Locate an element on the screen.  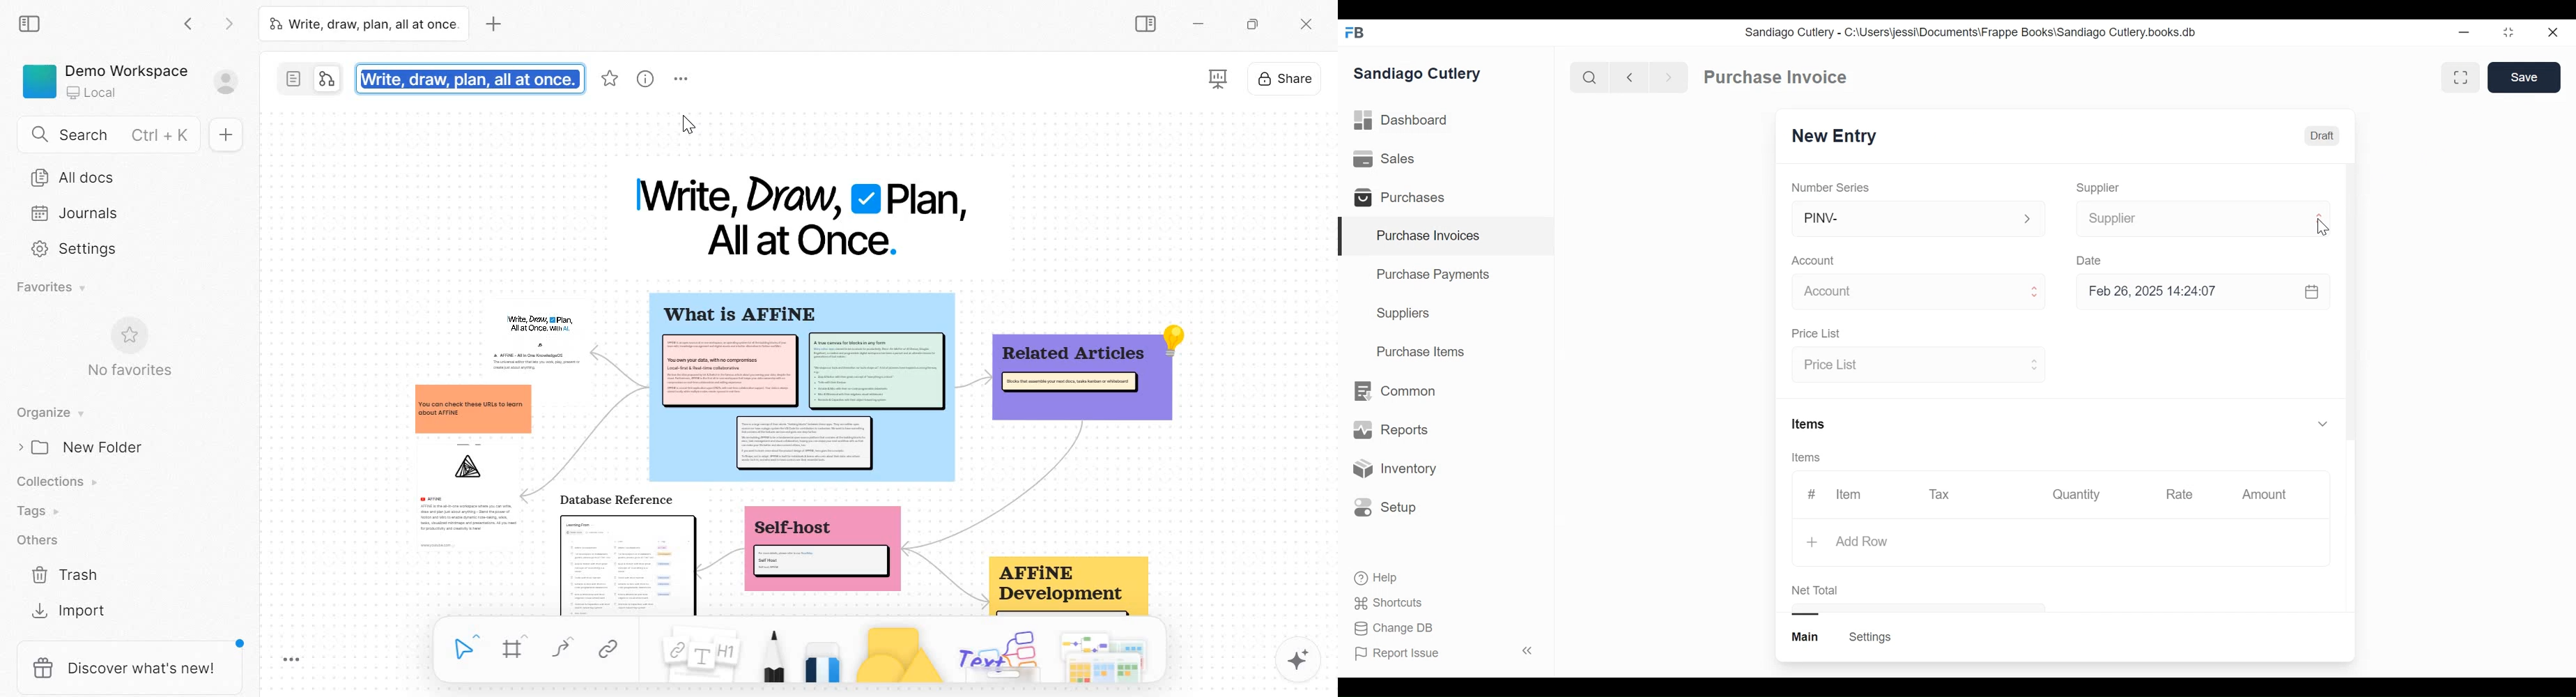
Report Issue is located at coordinates (1443, 652).